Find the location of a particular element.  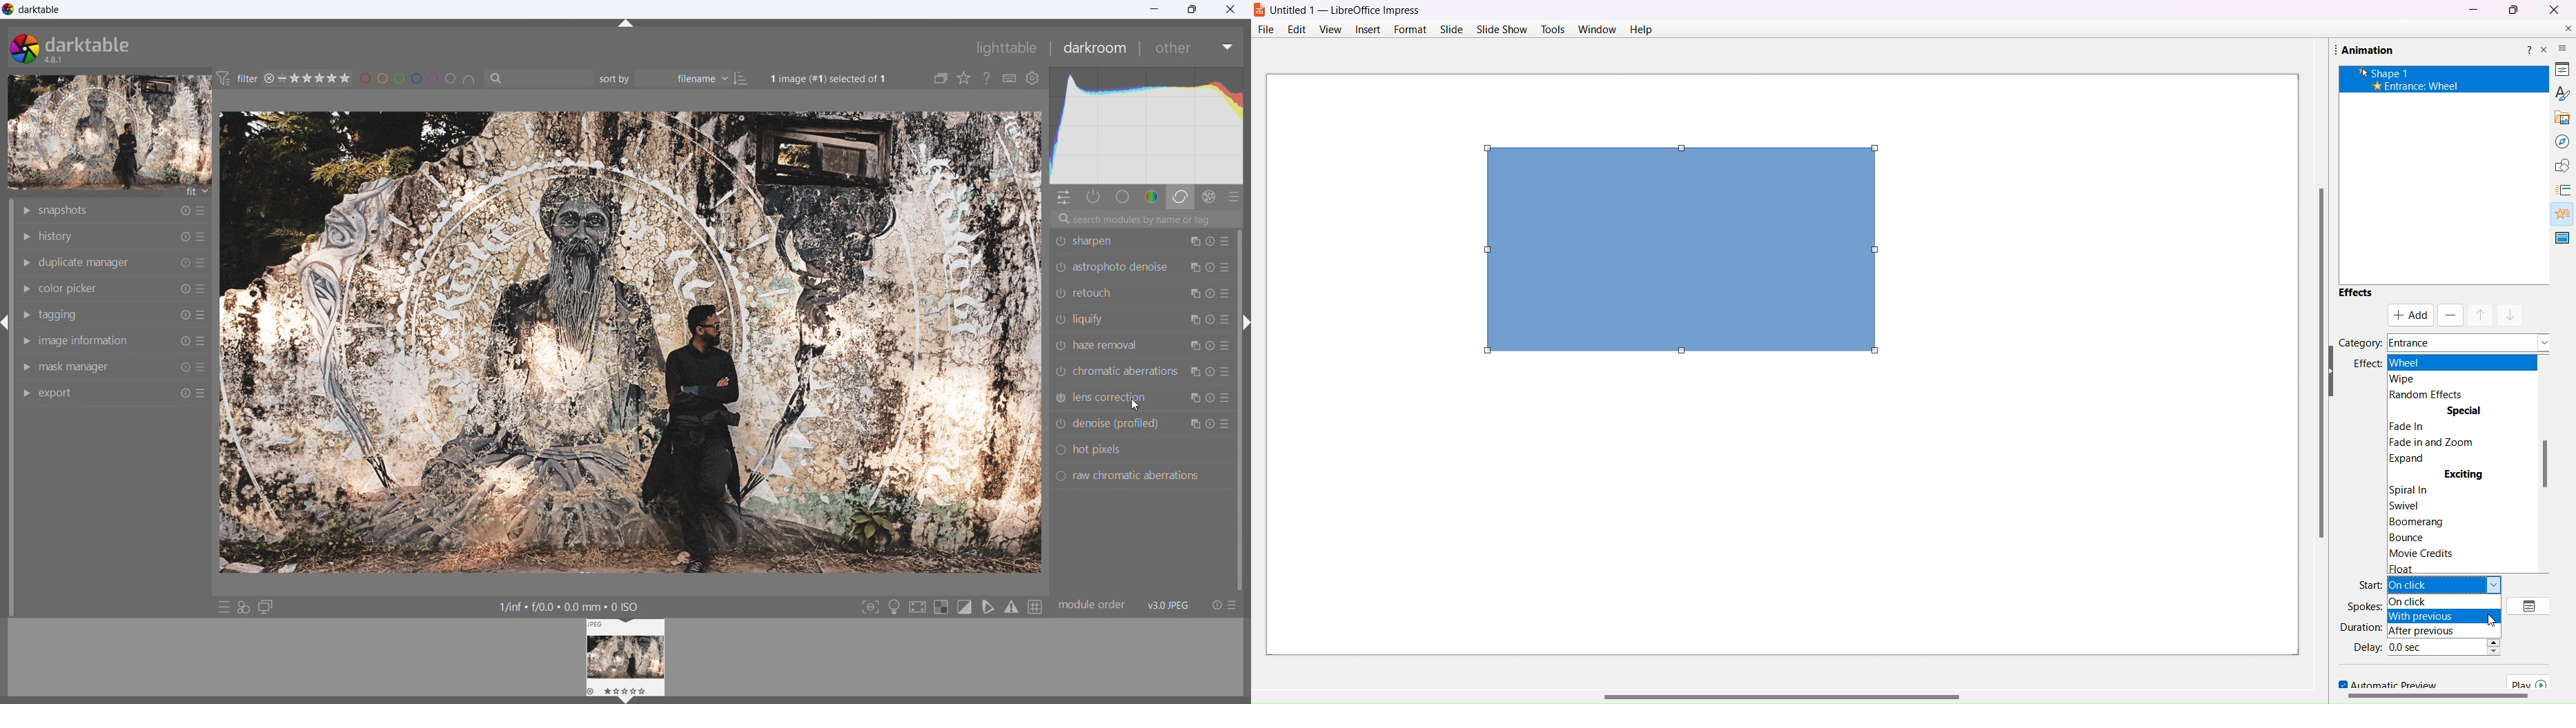

filter by text from images metadata is located at coordinates (538, 78).